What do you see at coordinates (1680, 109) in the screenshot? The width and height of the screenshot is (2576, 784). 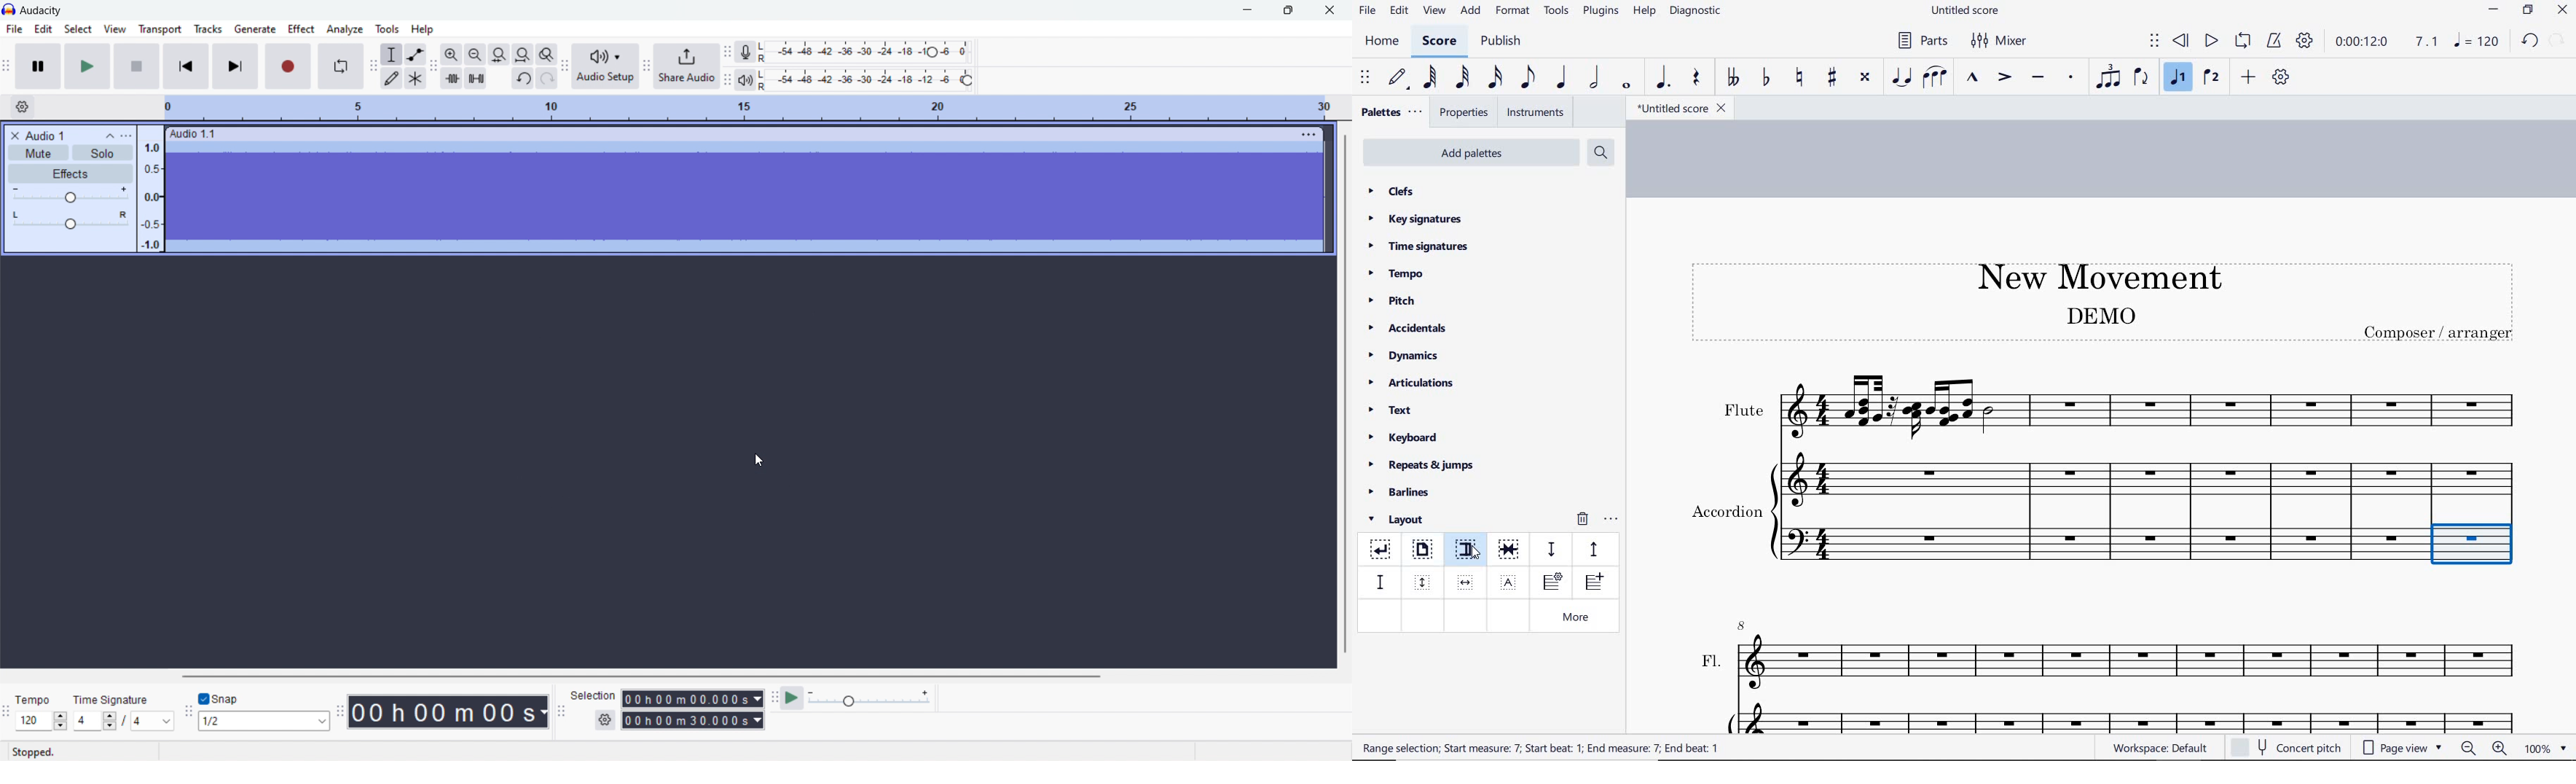 I see `file name` at bounding box center [1680, 109].